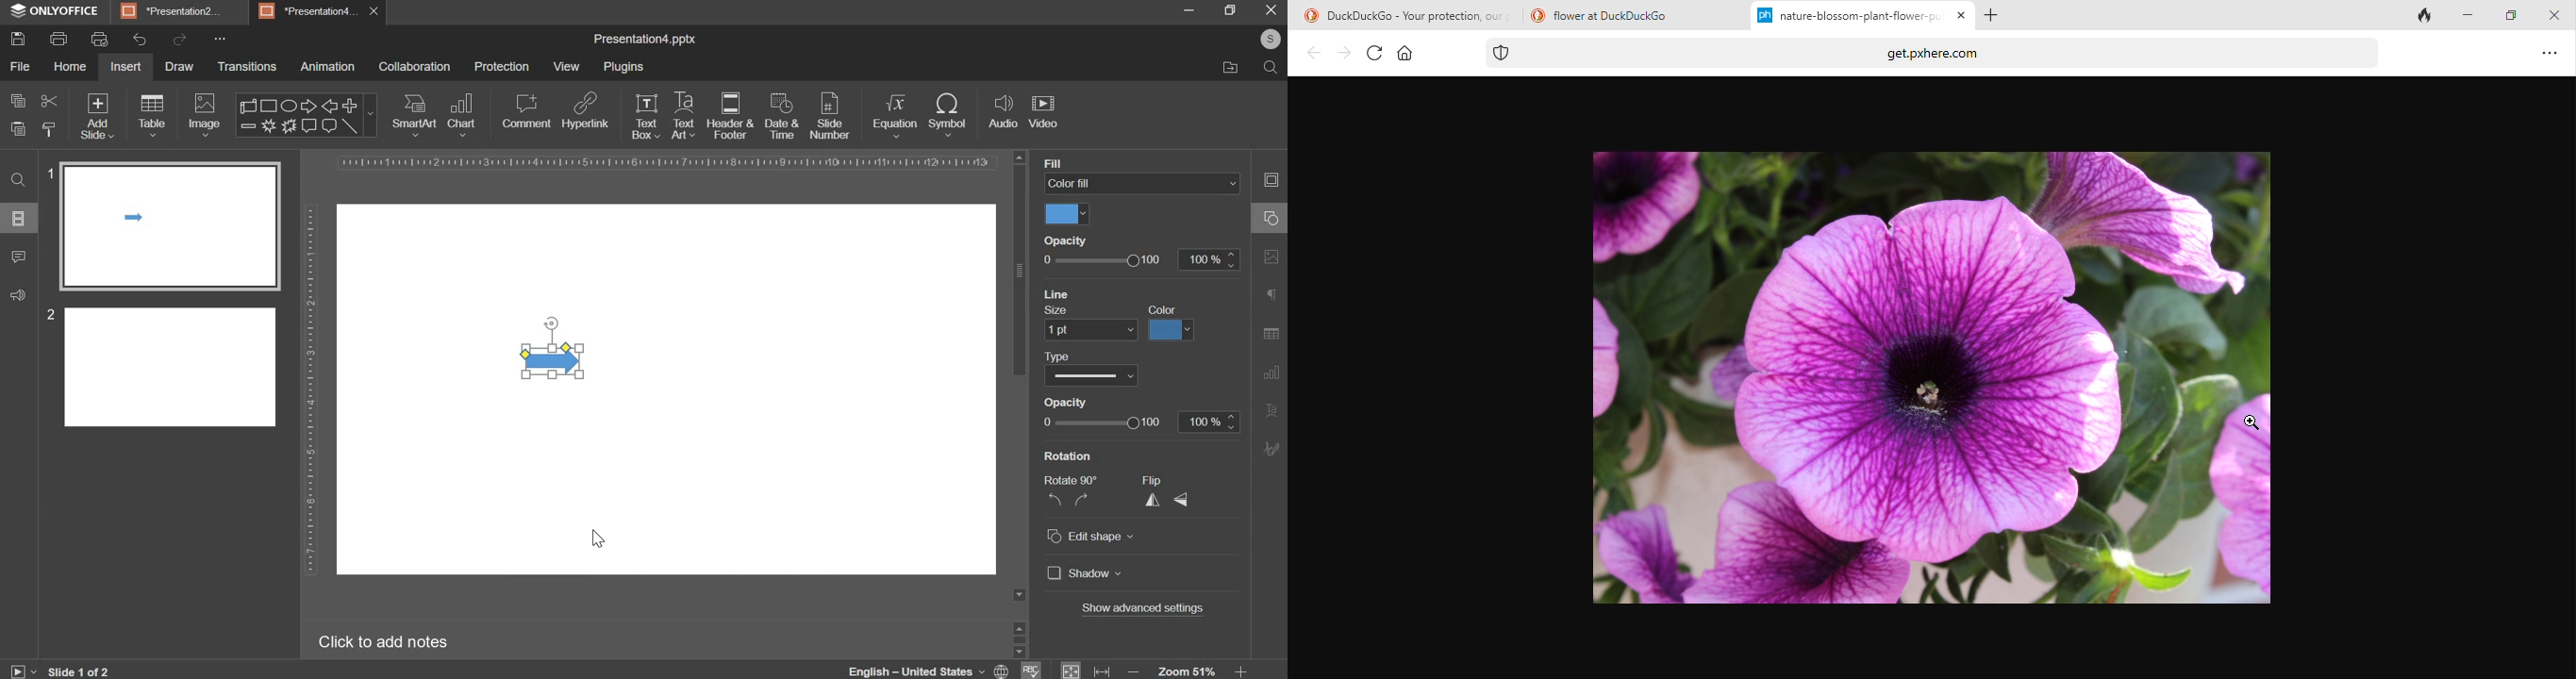 The height and width of the screenshot is (700, 2576). What do you see at coordinates (203, 115) in the screenshot?
I see `image` at bounding box center [203, 115].